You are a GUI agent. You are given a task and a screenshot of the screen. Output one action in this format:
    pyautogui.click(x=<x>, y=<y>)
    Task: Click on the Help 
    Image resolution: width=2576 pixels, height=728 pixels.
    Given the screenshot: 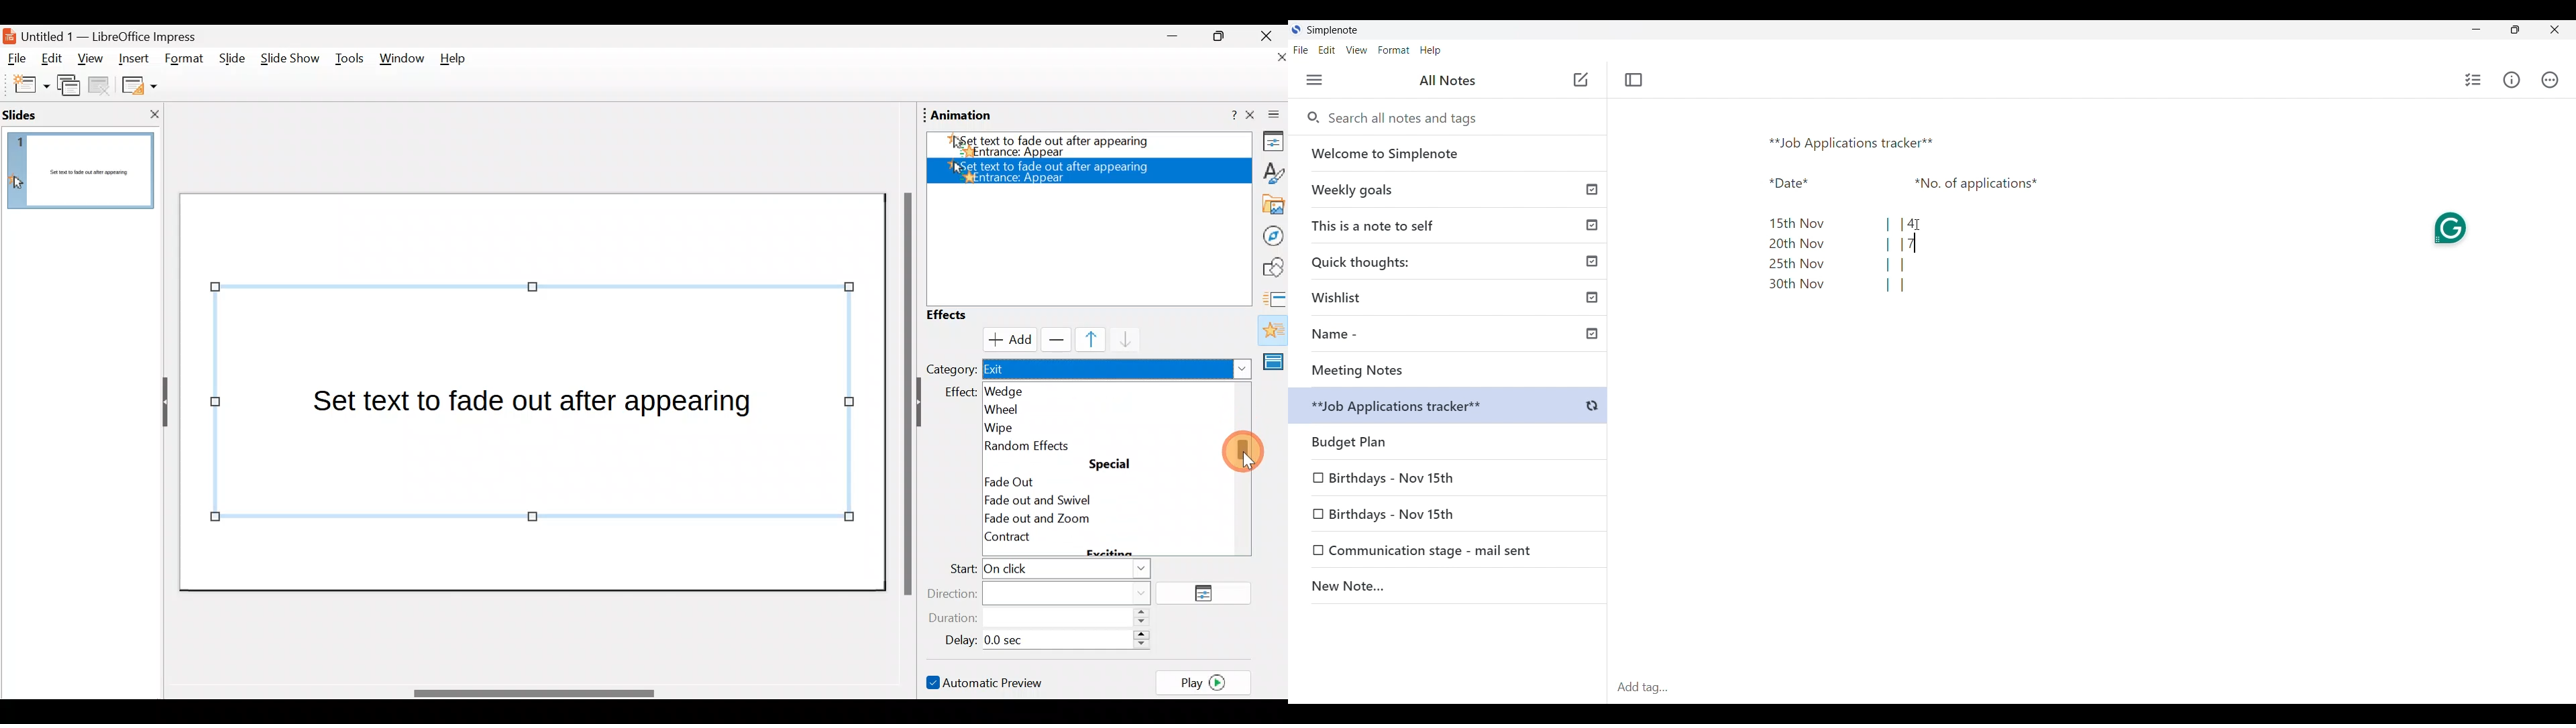 What is the action you would take?
    pyautogui.click(x=1430, y=51)
    